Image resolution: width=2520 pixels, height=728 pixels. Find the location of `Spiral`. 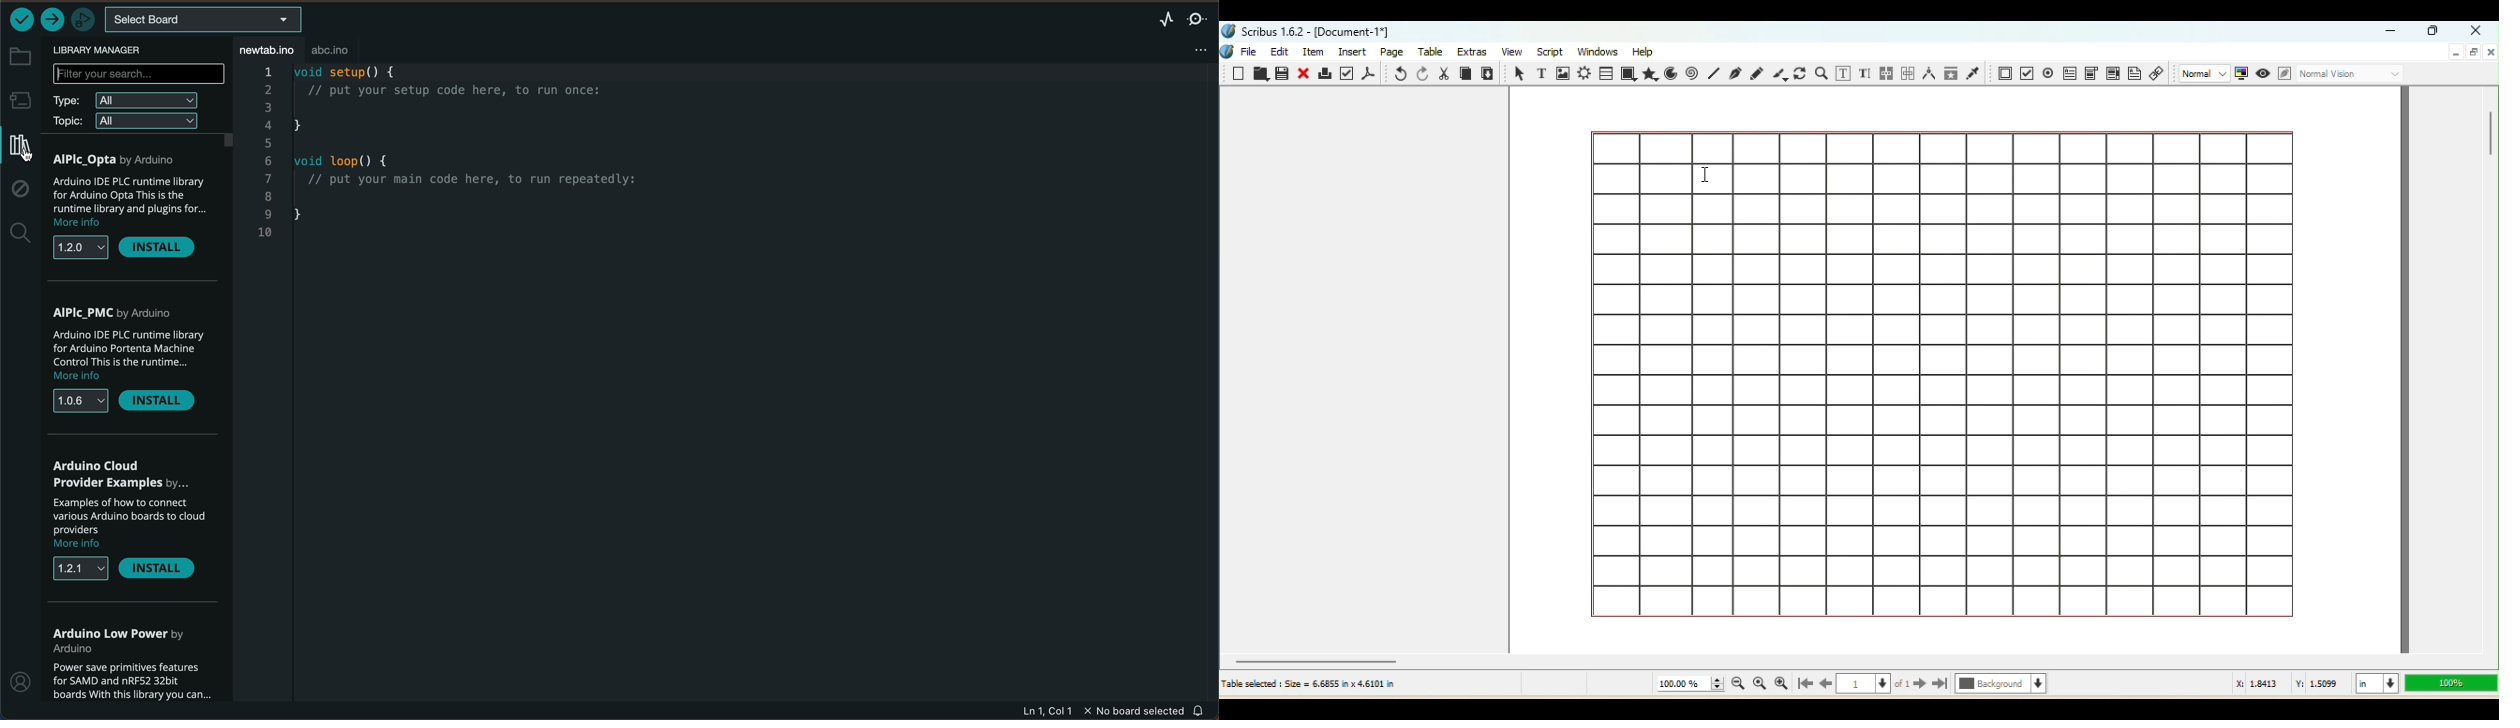

Spiral is located at coordinates (1694, 74).